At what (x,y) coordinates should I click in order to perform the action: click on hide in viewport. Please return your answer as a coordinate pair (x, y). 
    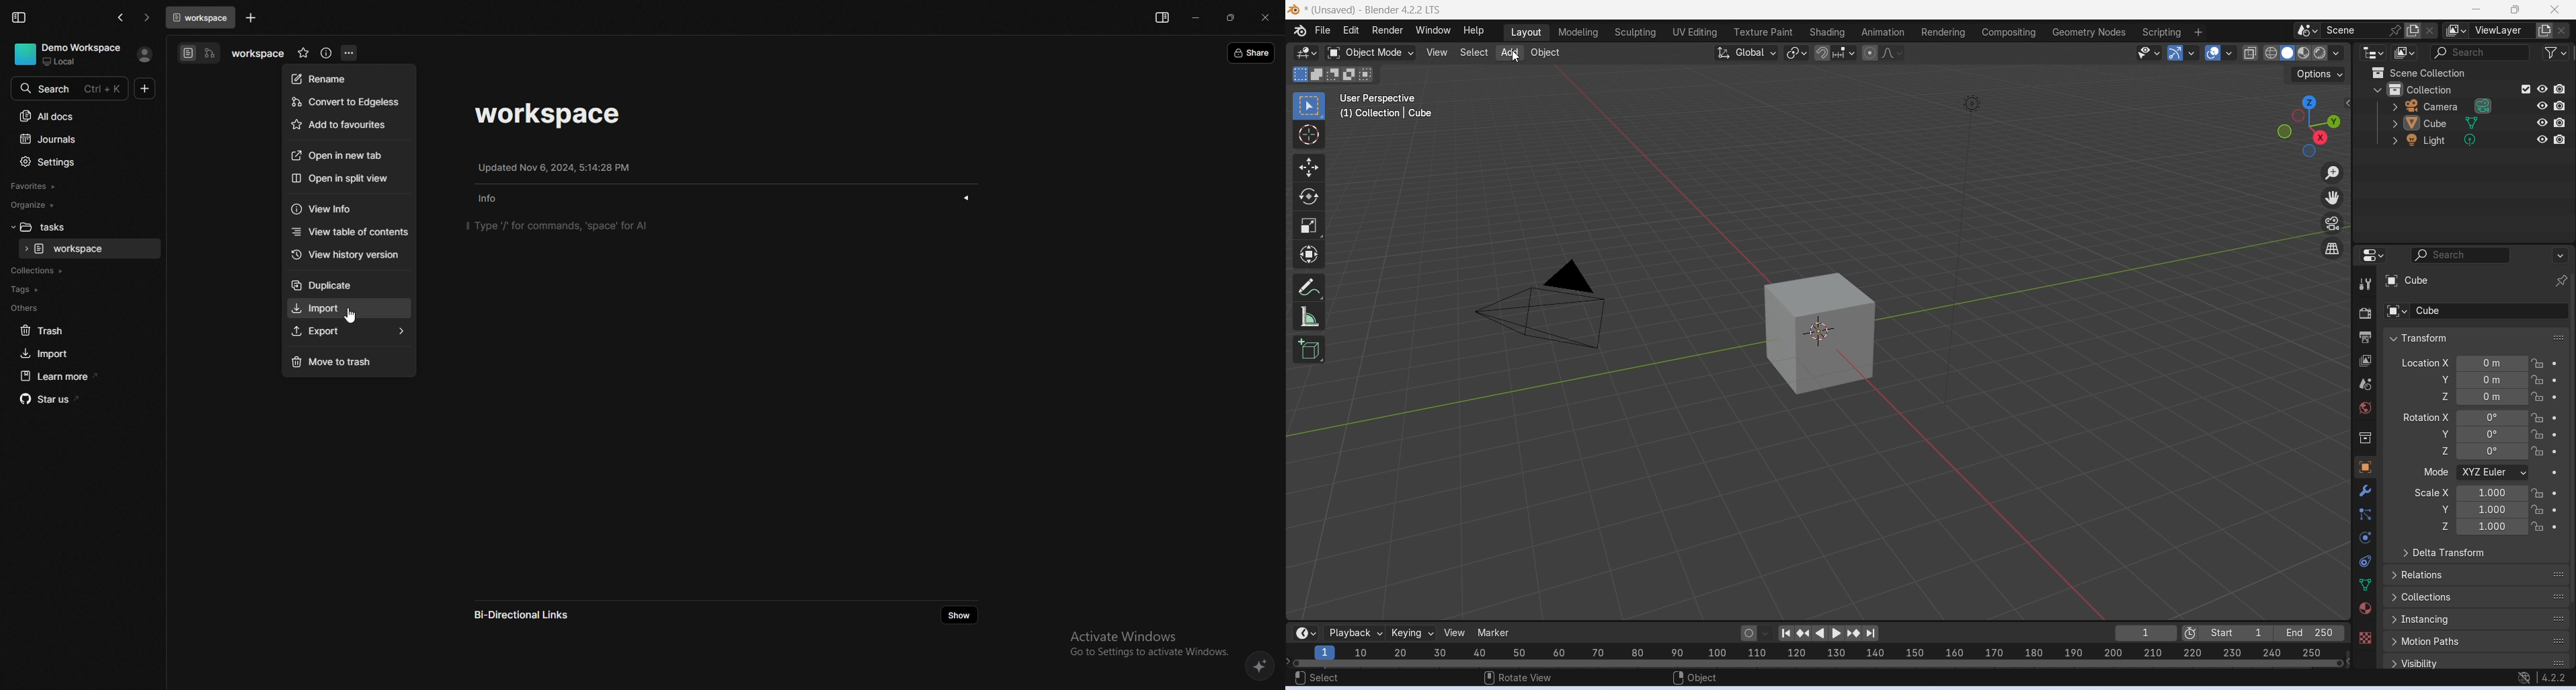
    Looking at the image, I should click on (2542, 89).